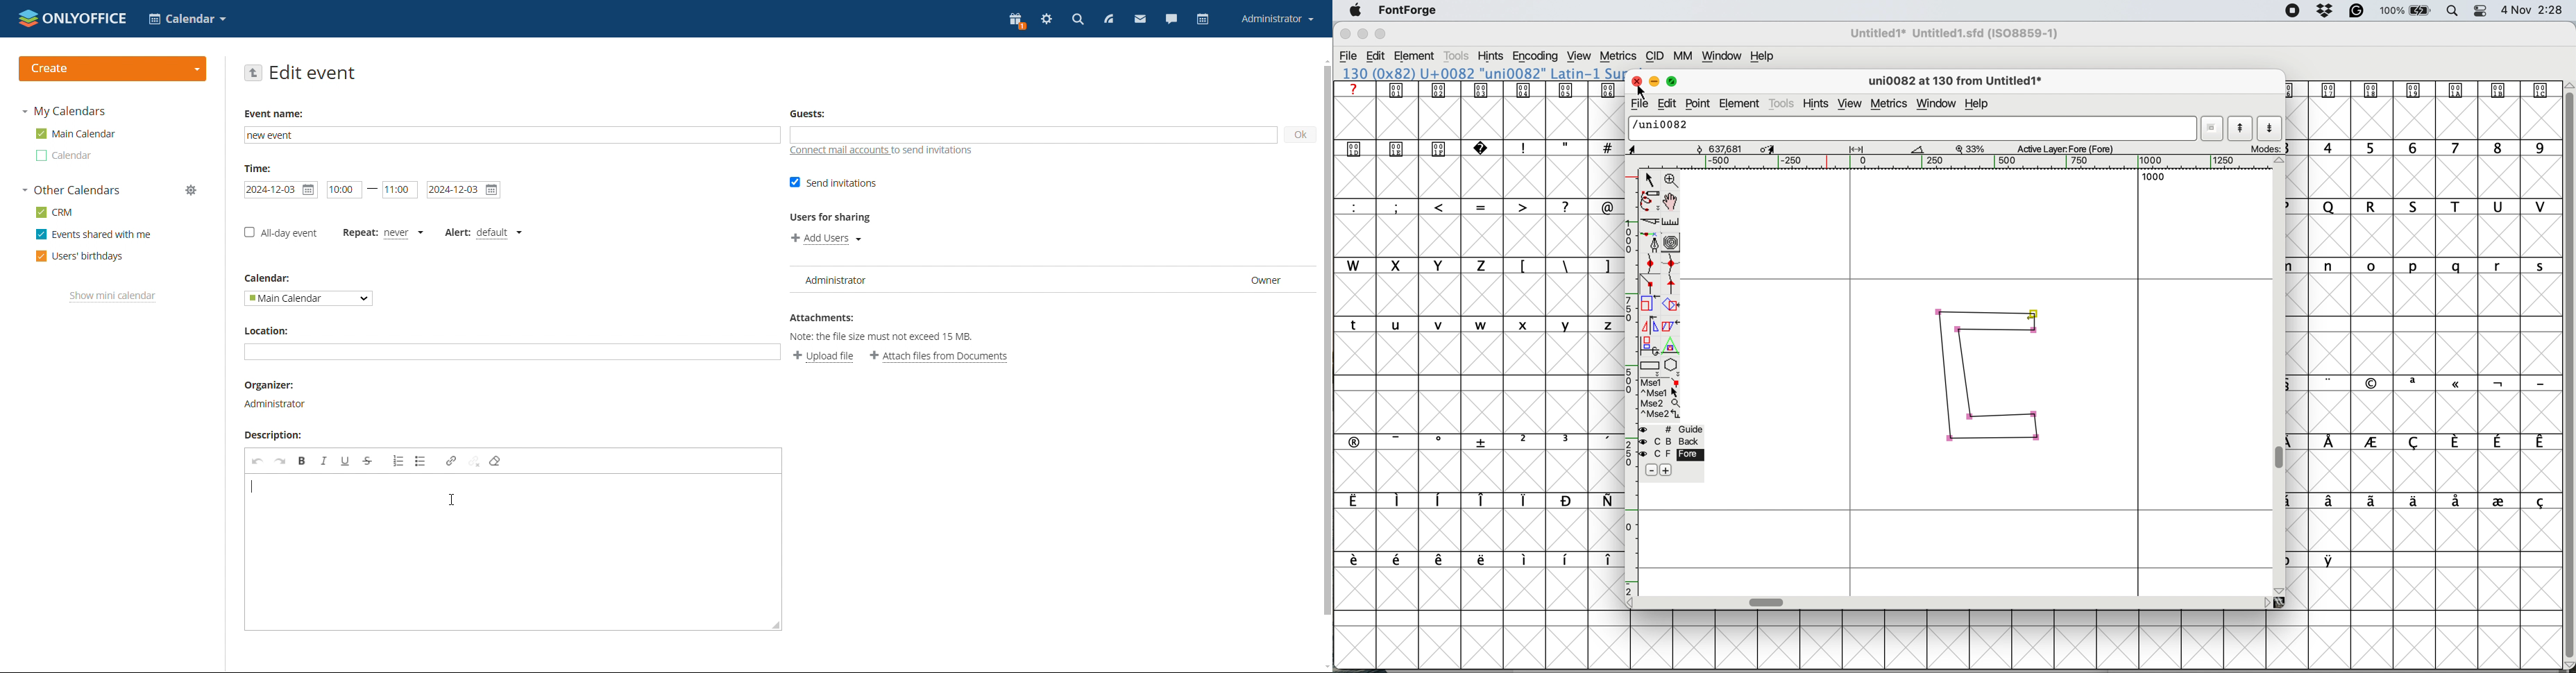  Describe the element at coordinates (452, 460) in the screenshot. I see `link` at that location.